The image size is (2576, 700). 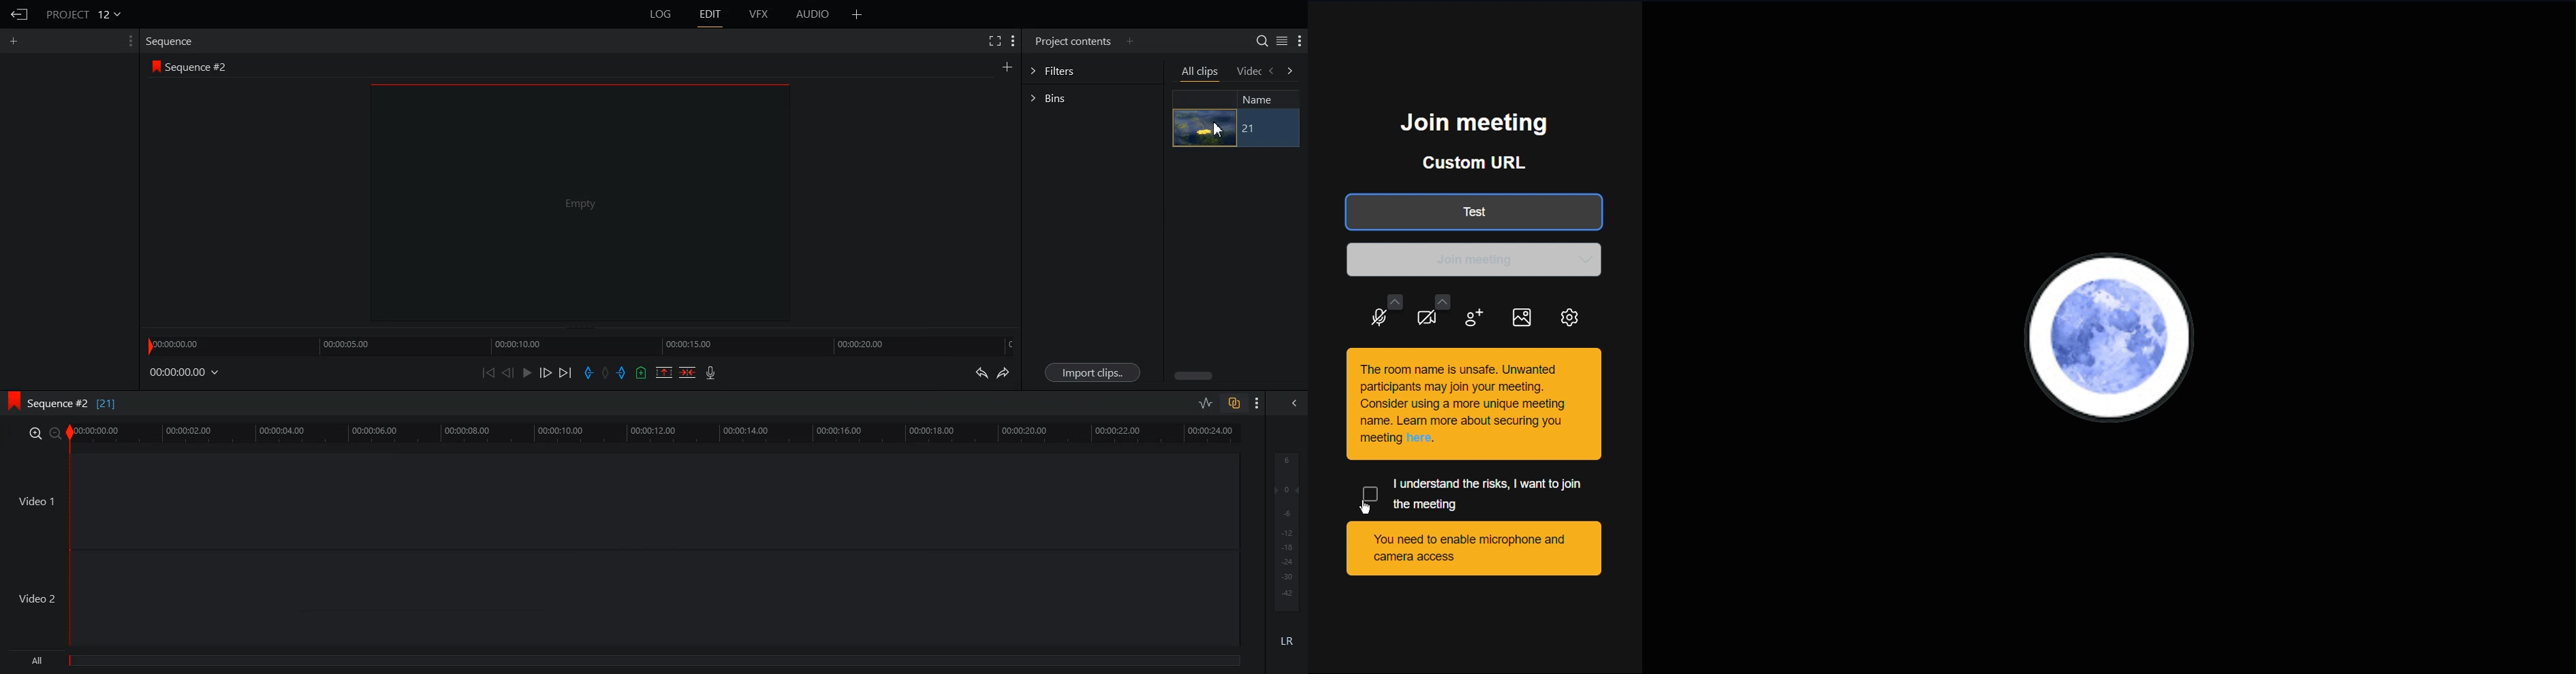 I want to click on Settings, so click(x=1569, y=311).